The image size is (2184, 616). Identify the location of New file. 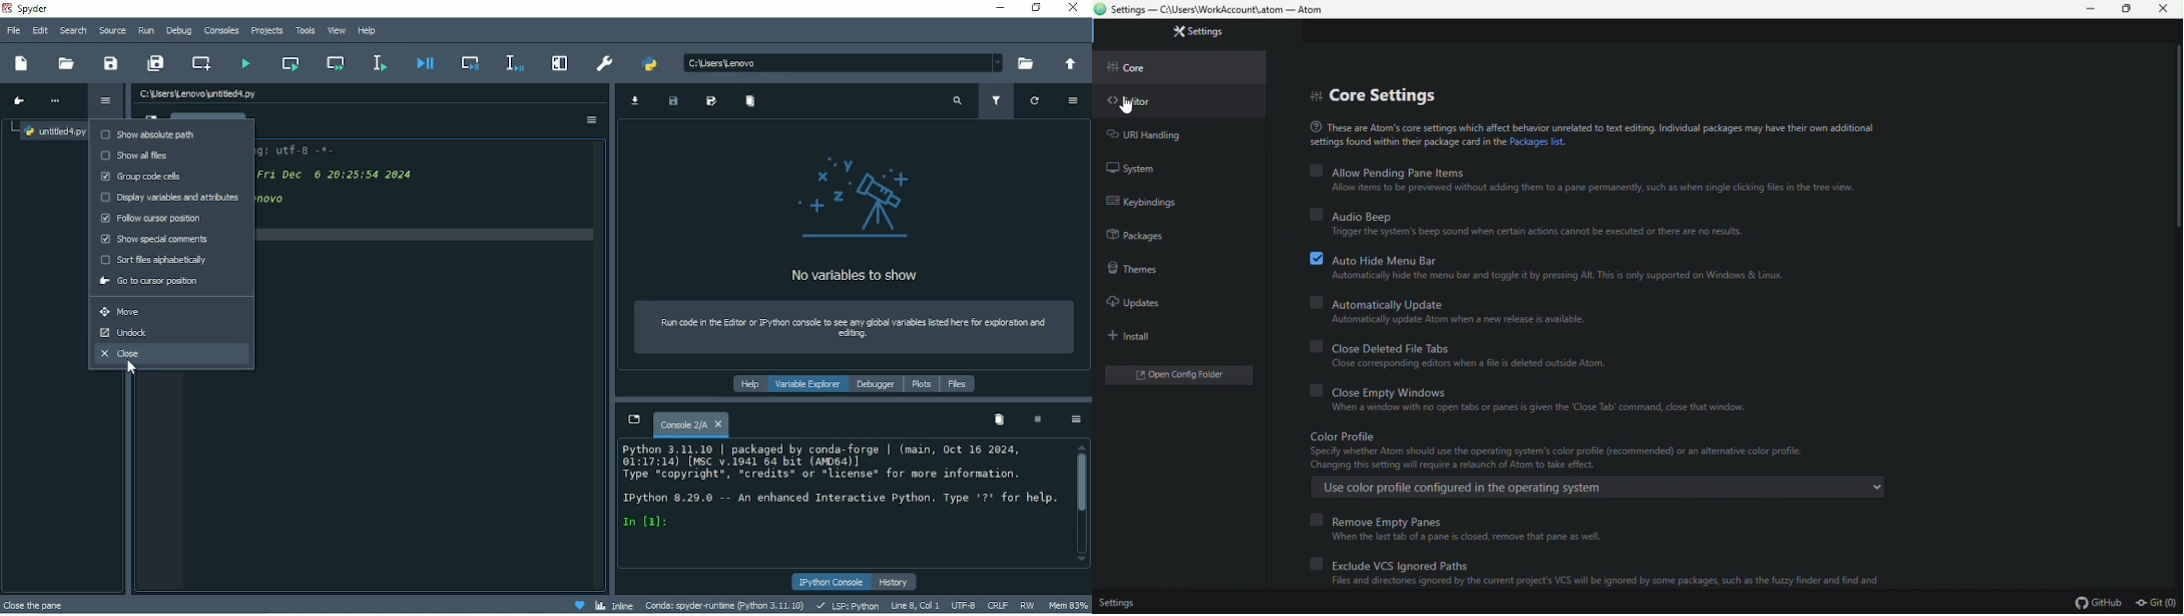
(21, 65).